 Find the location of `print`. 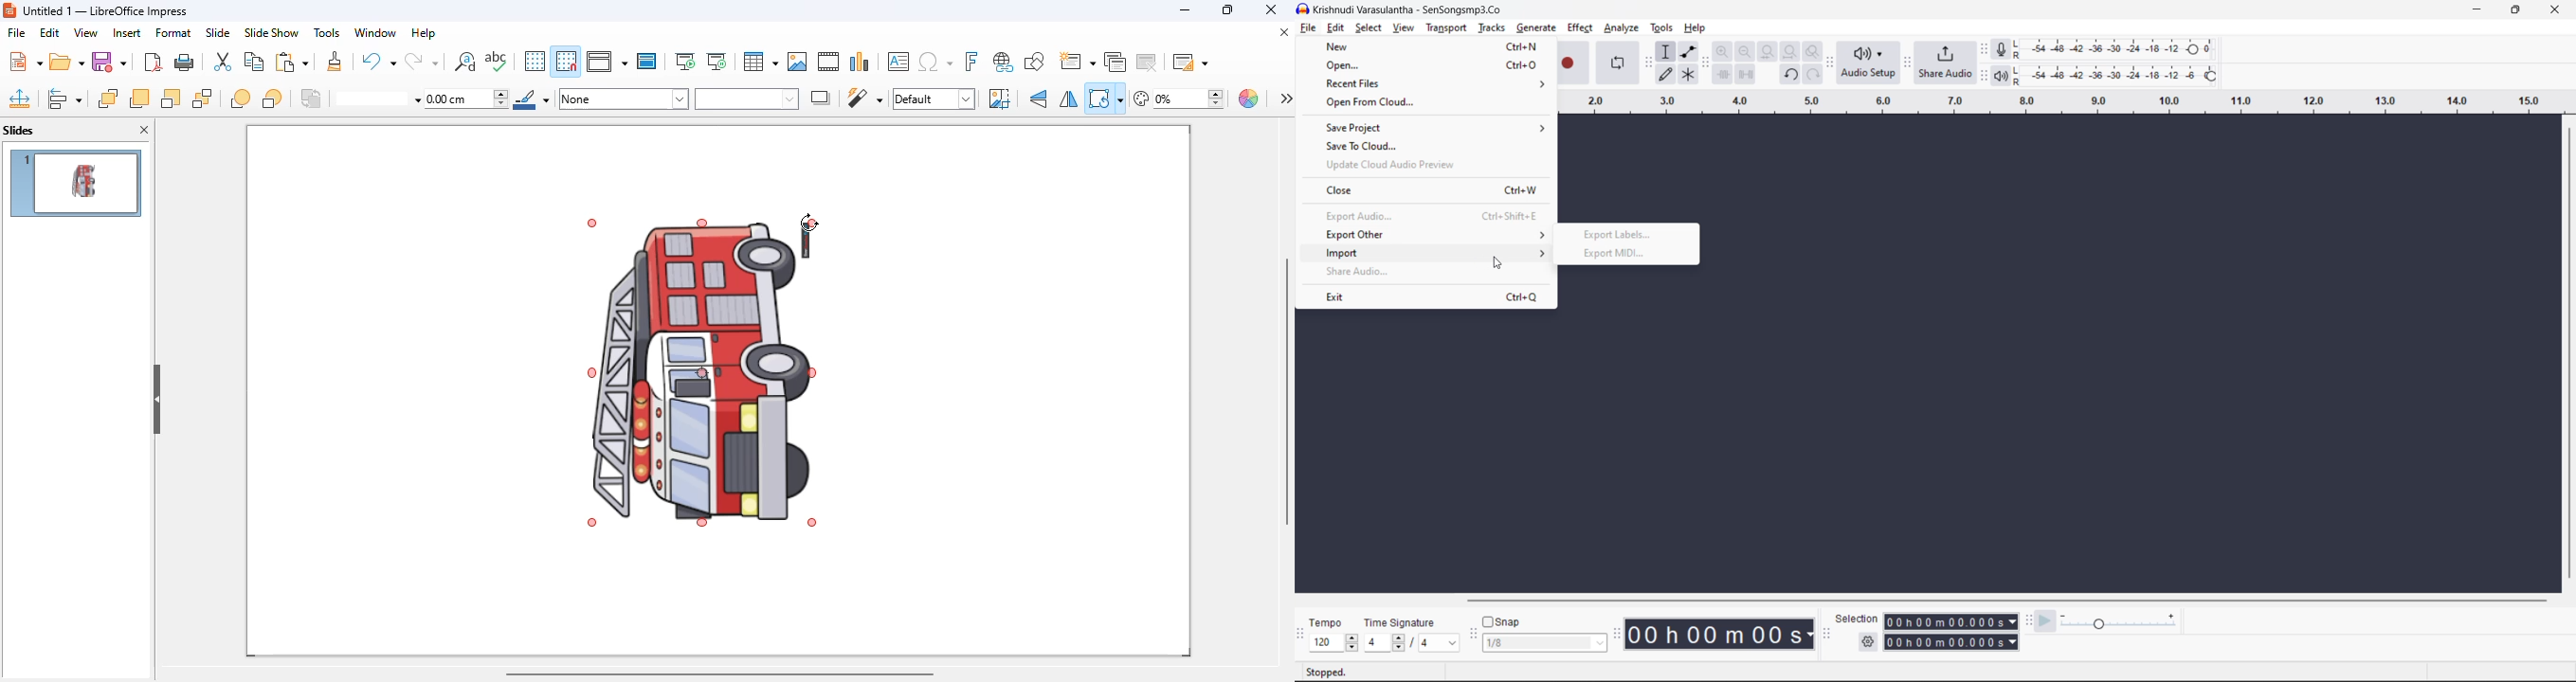

print is located at coordinates (186, 63).